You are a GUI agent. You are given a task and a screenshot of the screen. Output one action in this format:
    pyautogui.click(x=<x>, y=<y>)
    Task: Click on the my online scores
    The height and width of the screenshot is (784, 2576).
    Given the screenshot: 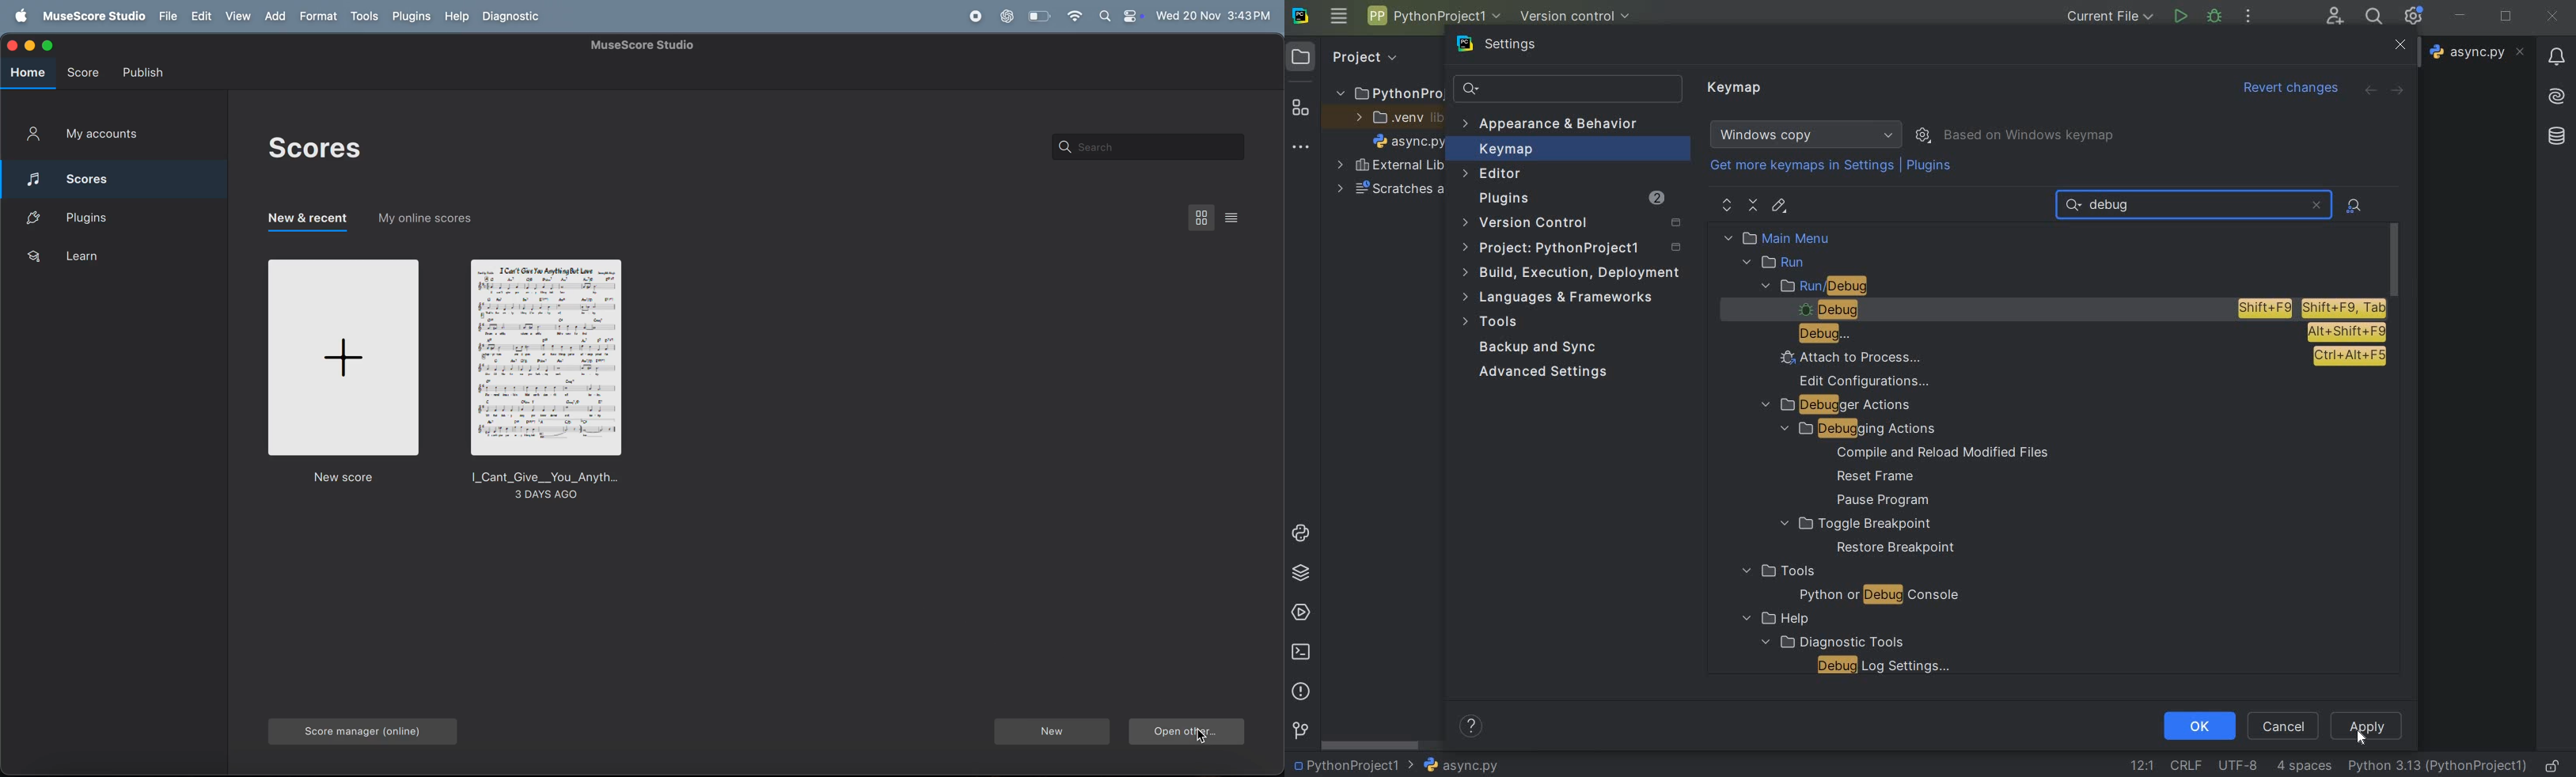 What is the action you would take?
    pyautogui.click(x=429, y=220)
    